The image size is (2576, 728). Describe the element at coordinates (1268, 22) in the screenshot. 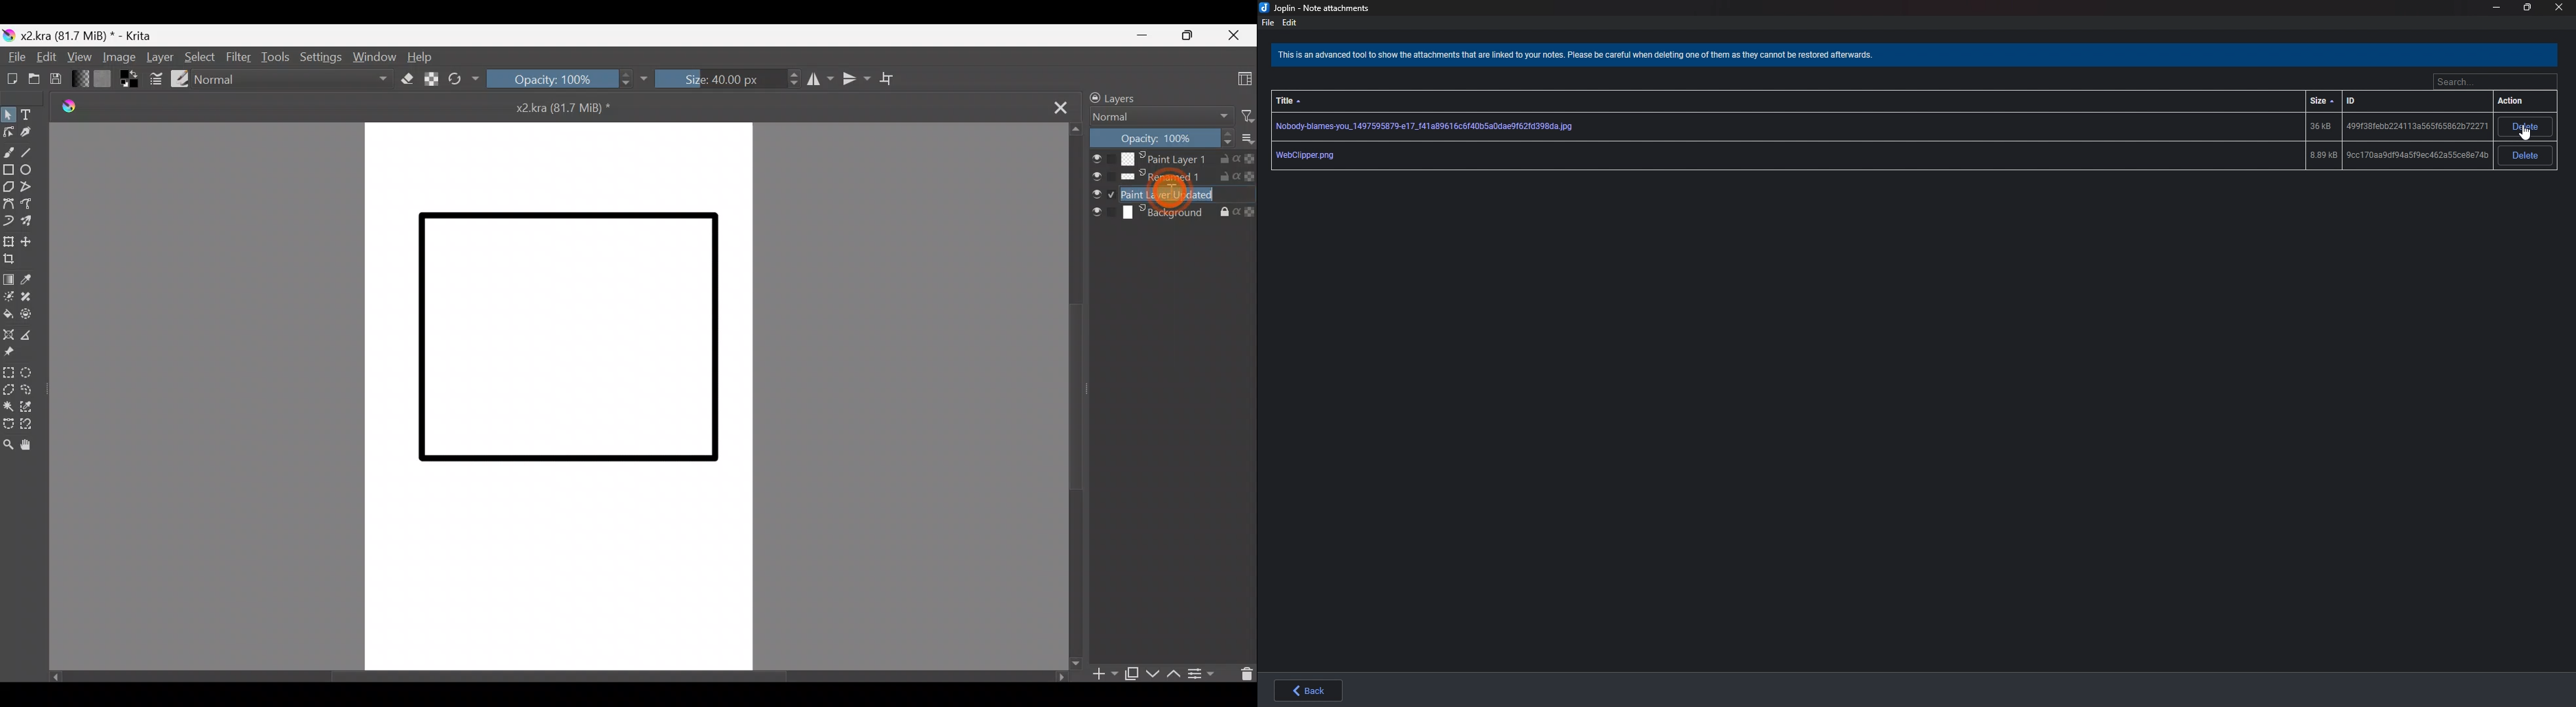

I see `file` at that location.